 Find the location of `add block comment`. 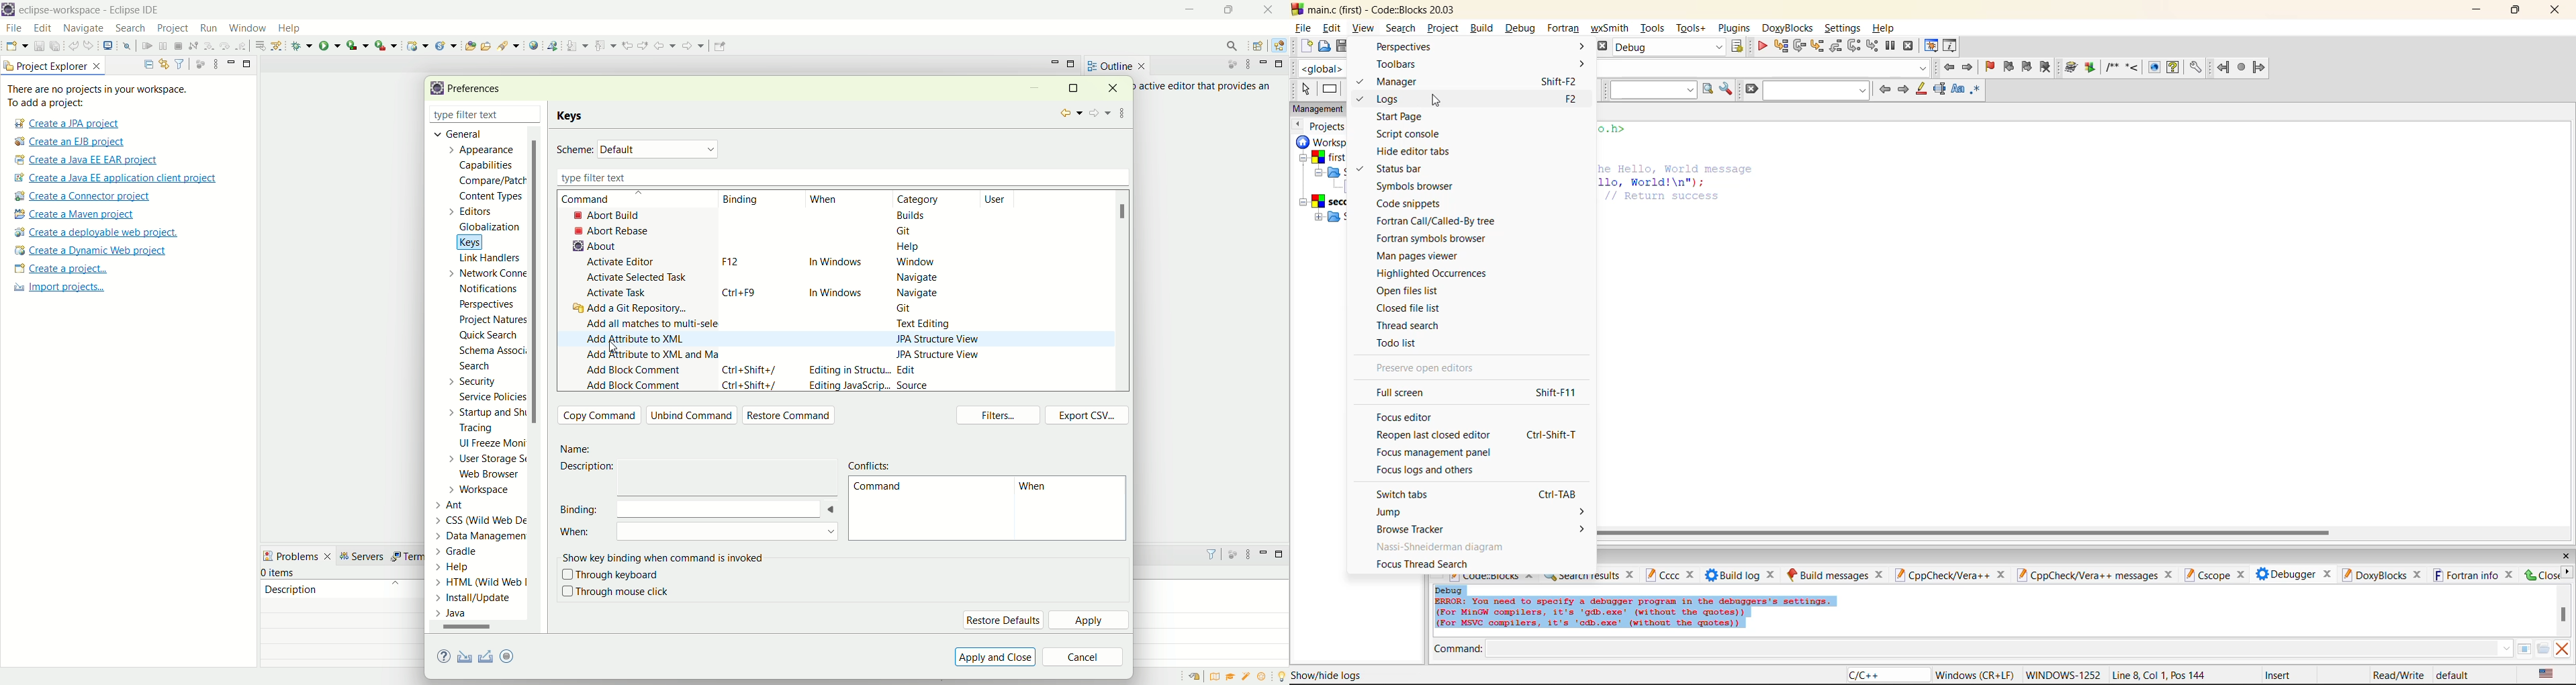

add block comment is located at coordinates (633, 385).